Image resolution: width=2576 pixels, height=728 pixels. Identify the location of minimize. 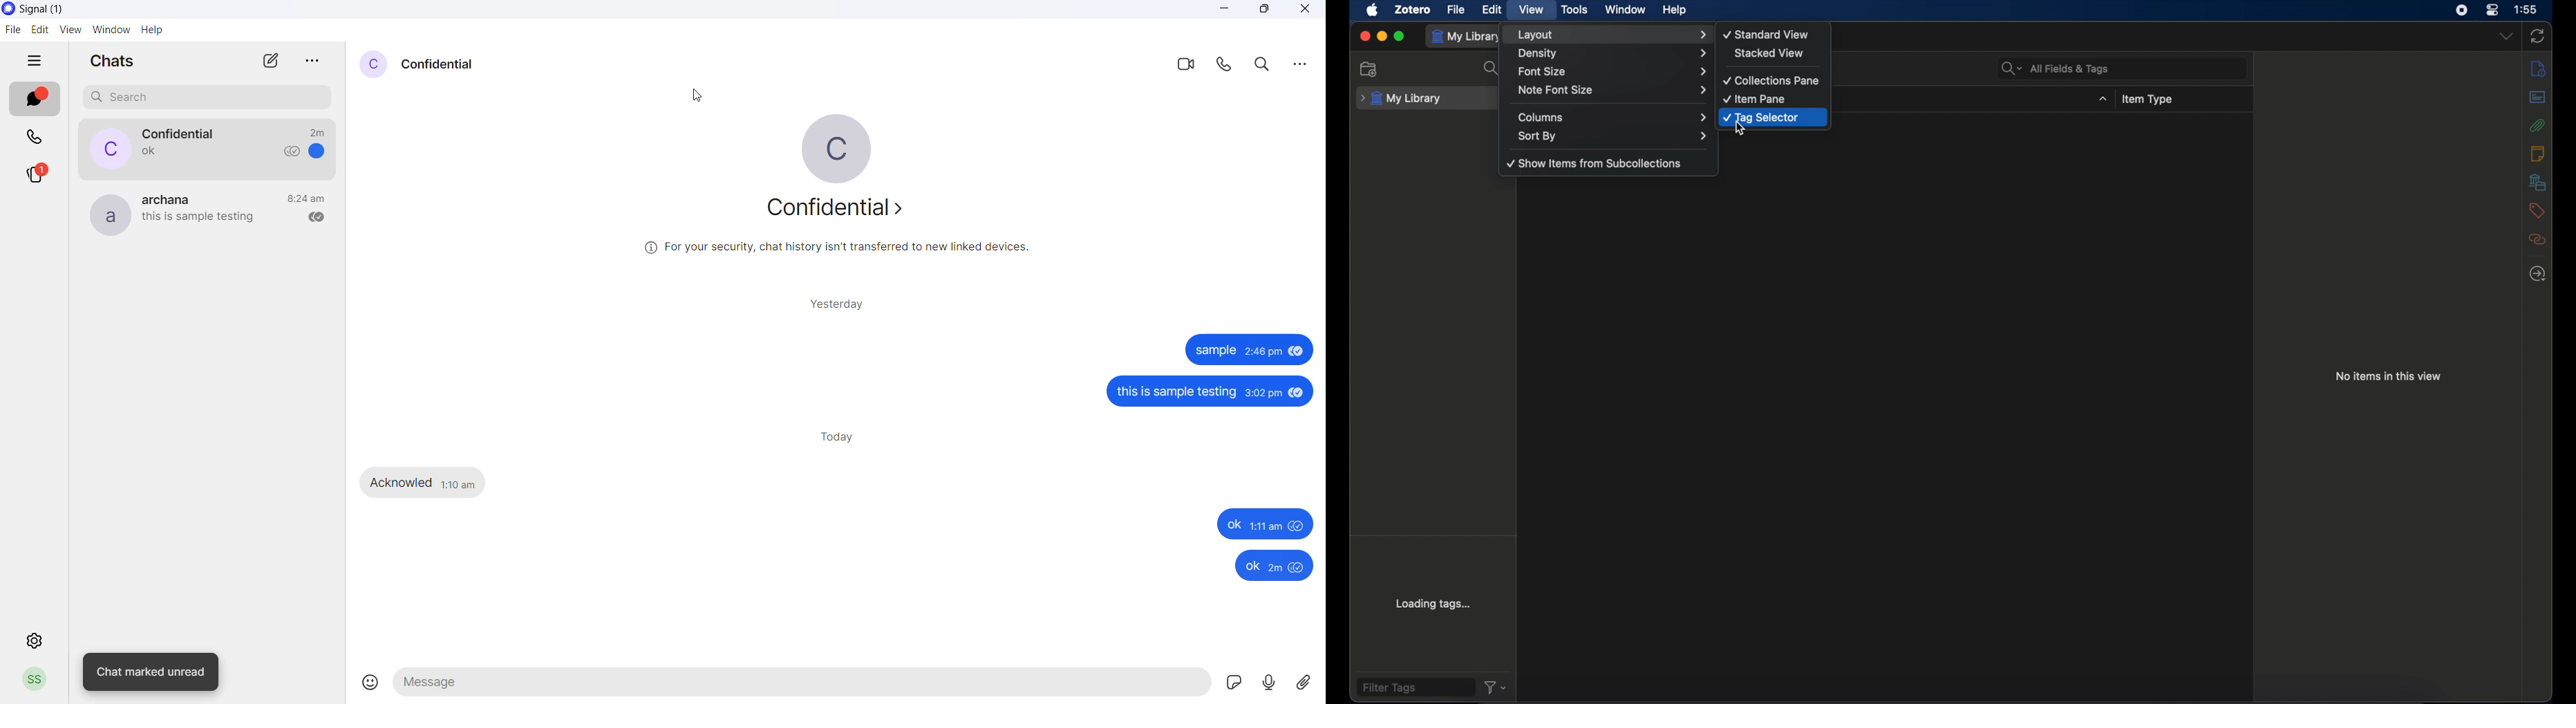
(1223, 12).